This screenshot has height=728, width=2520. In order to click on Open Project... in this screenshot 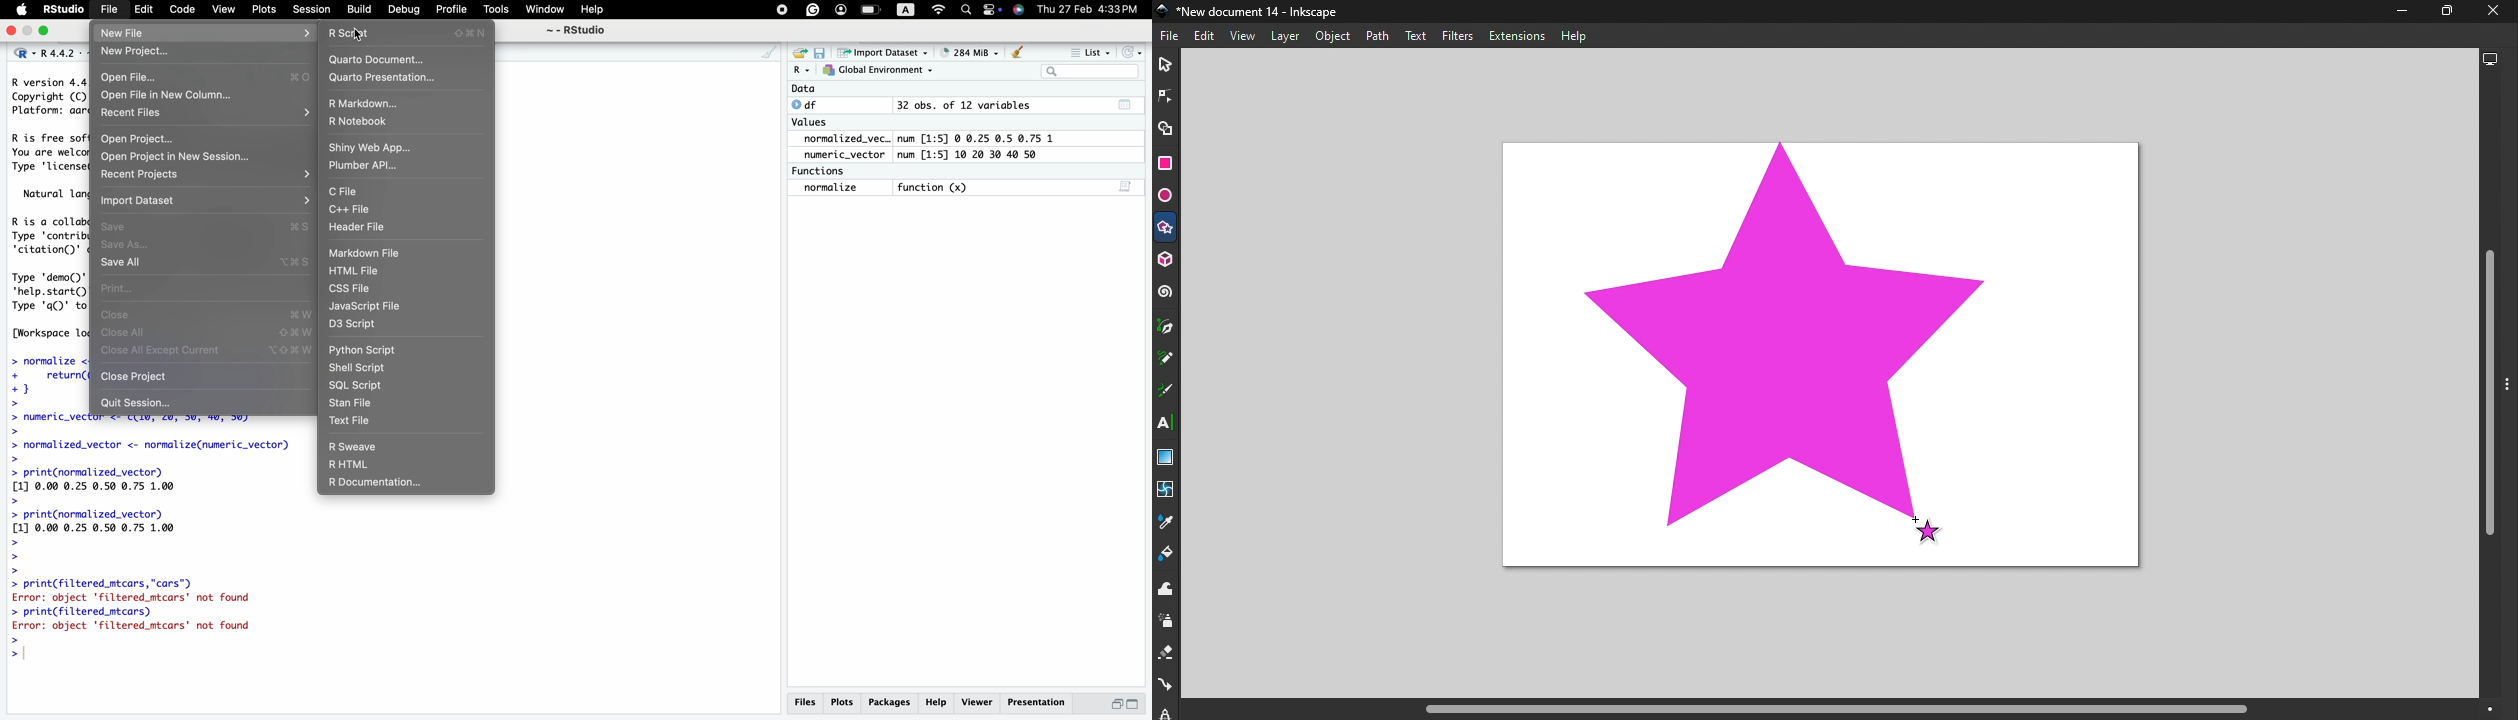, I will do `click(139, 136)`.